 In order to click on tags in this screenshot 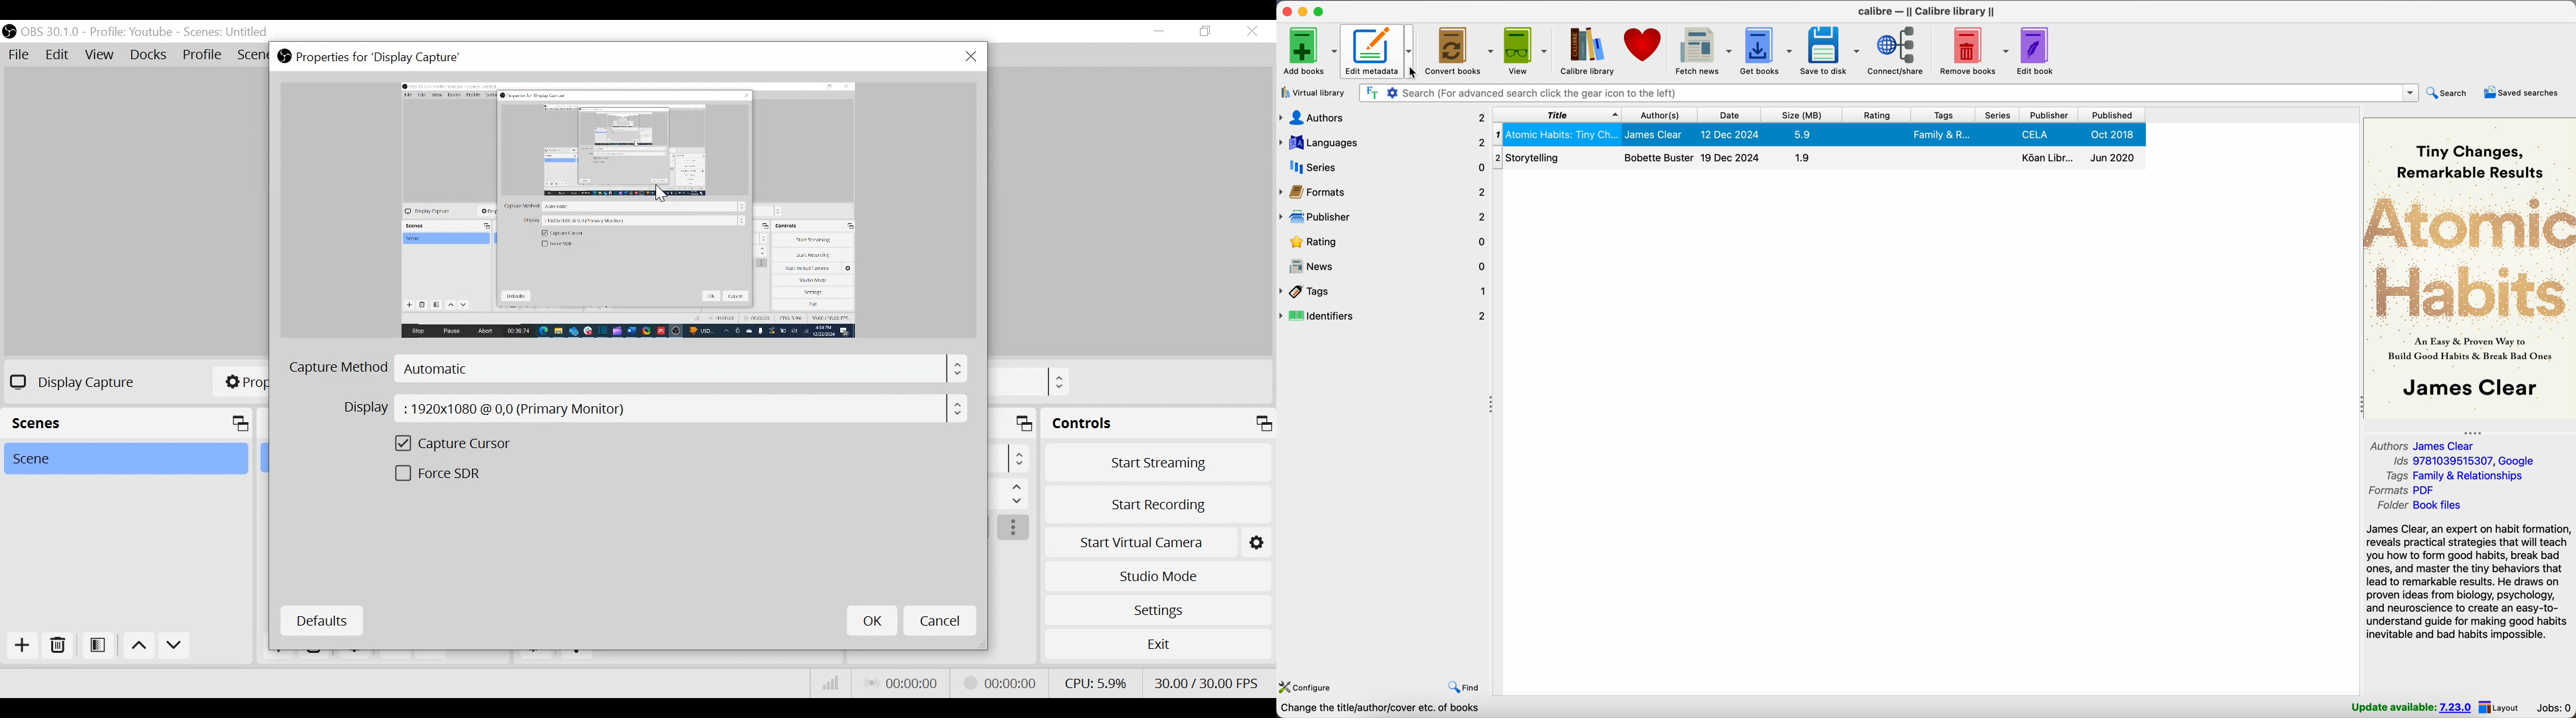, I will do `click(1942, 115)`.